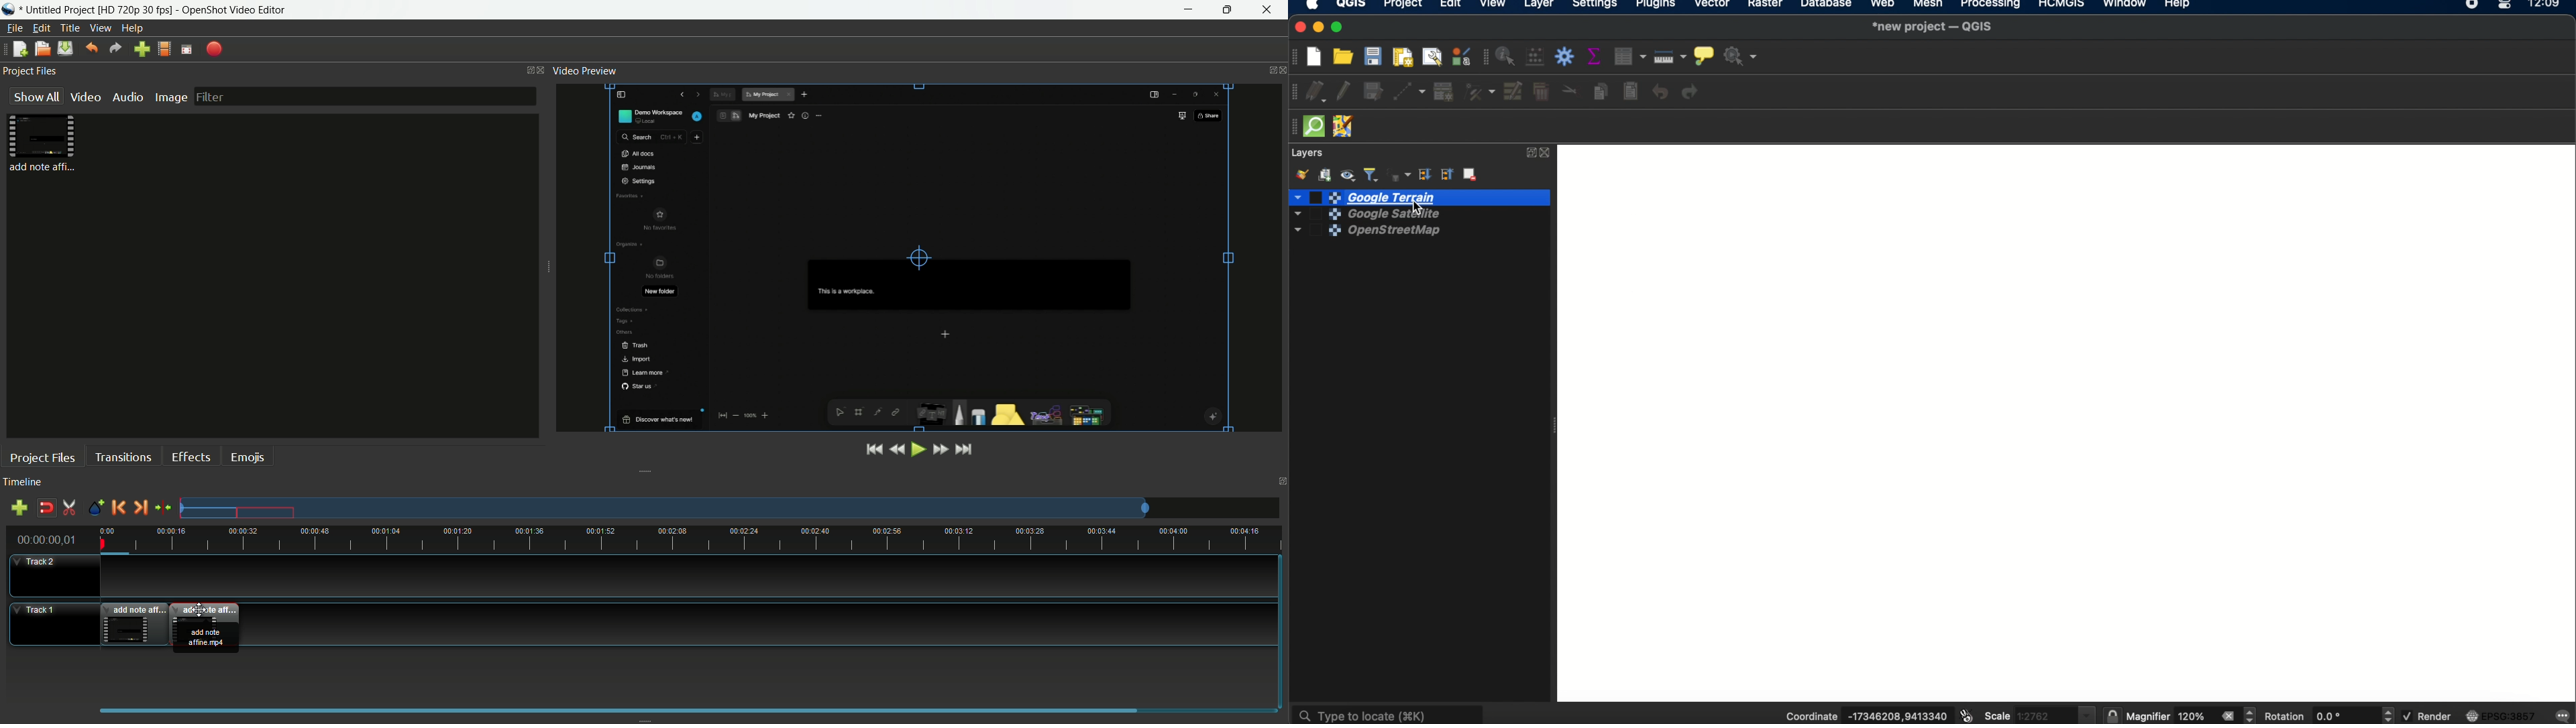 The image size is (2576, 728). What do you see at coordinates (1318, 55) in the screenshot?
I see `new project` at bounding box center [1318, 55].